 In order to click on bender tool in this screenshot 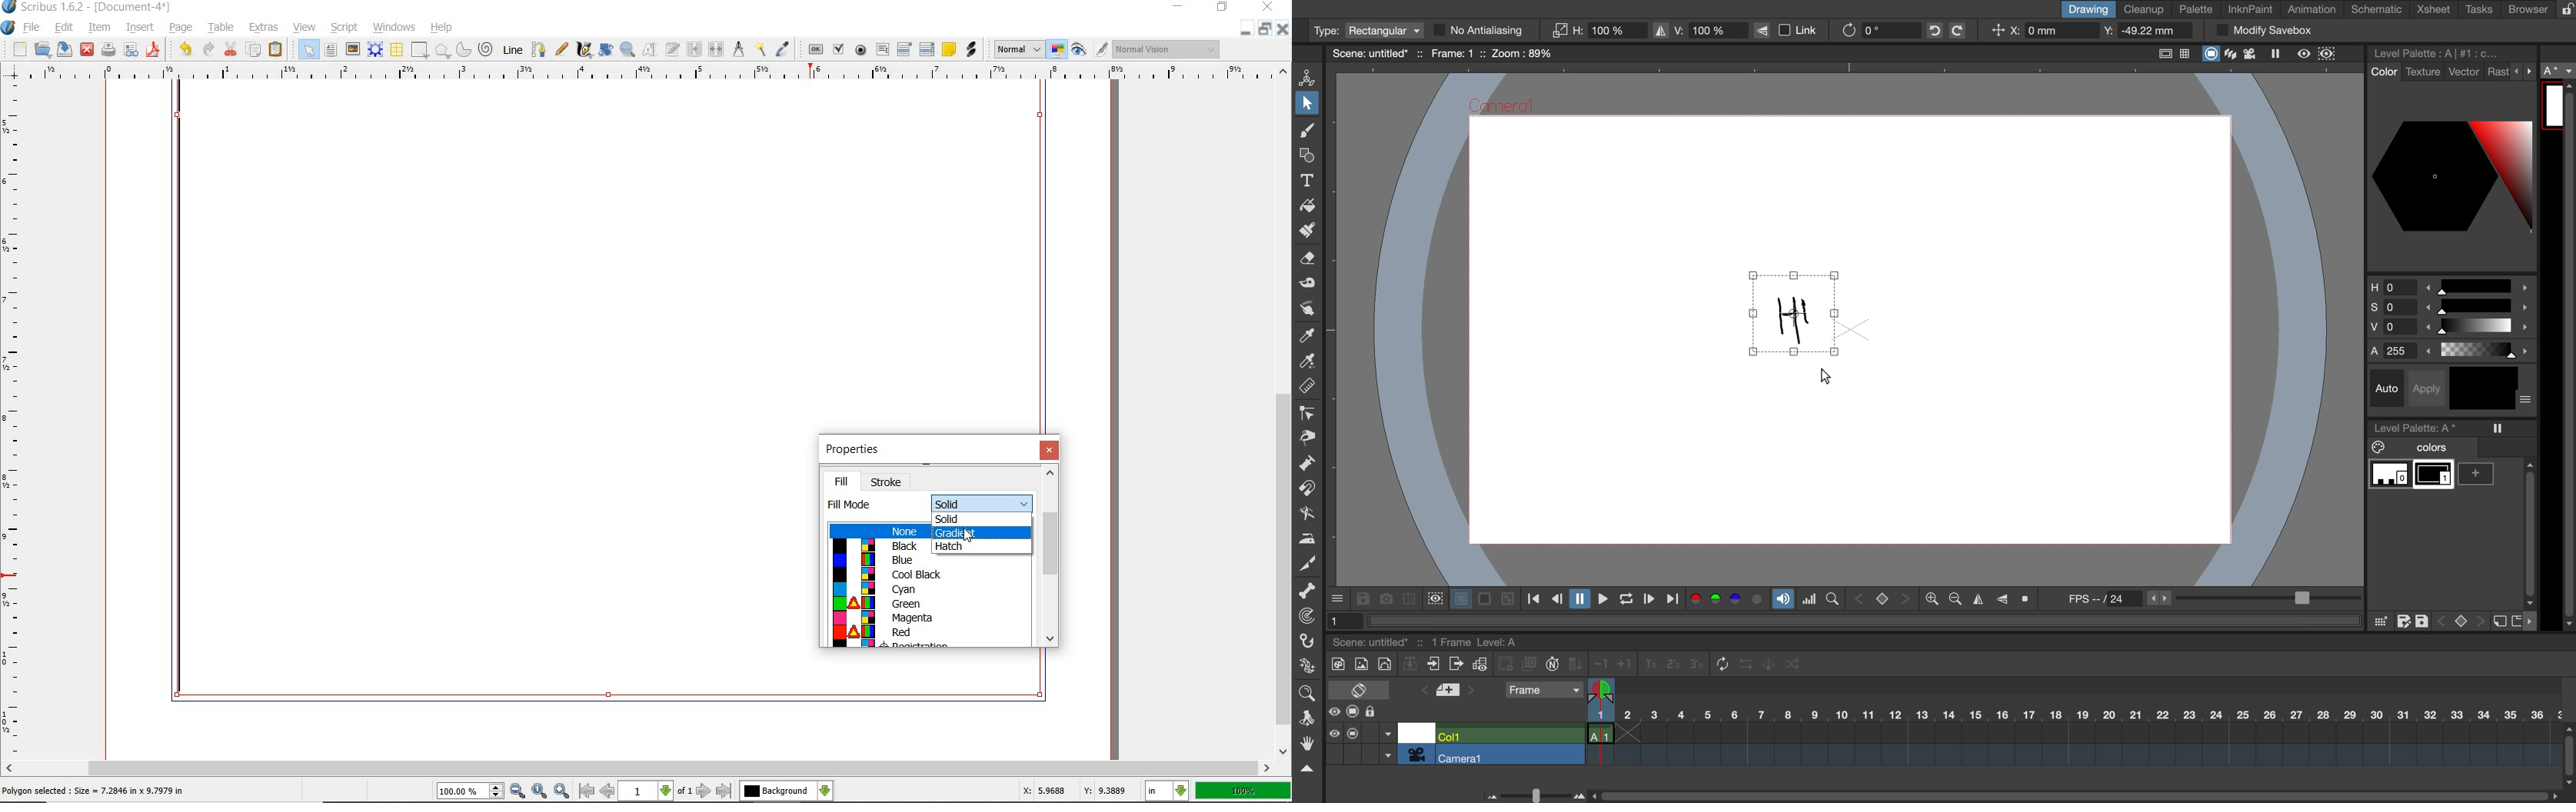, I will do `click(1304, 513)`.